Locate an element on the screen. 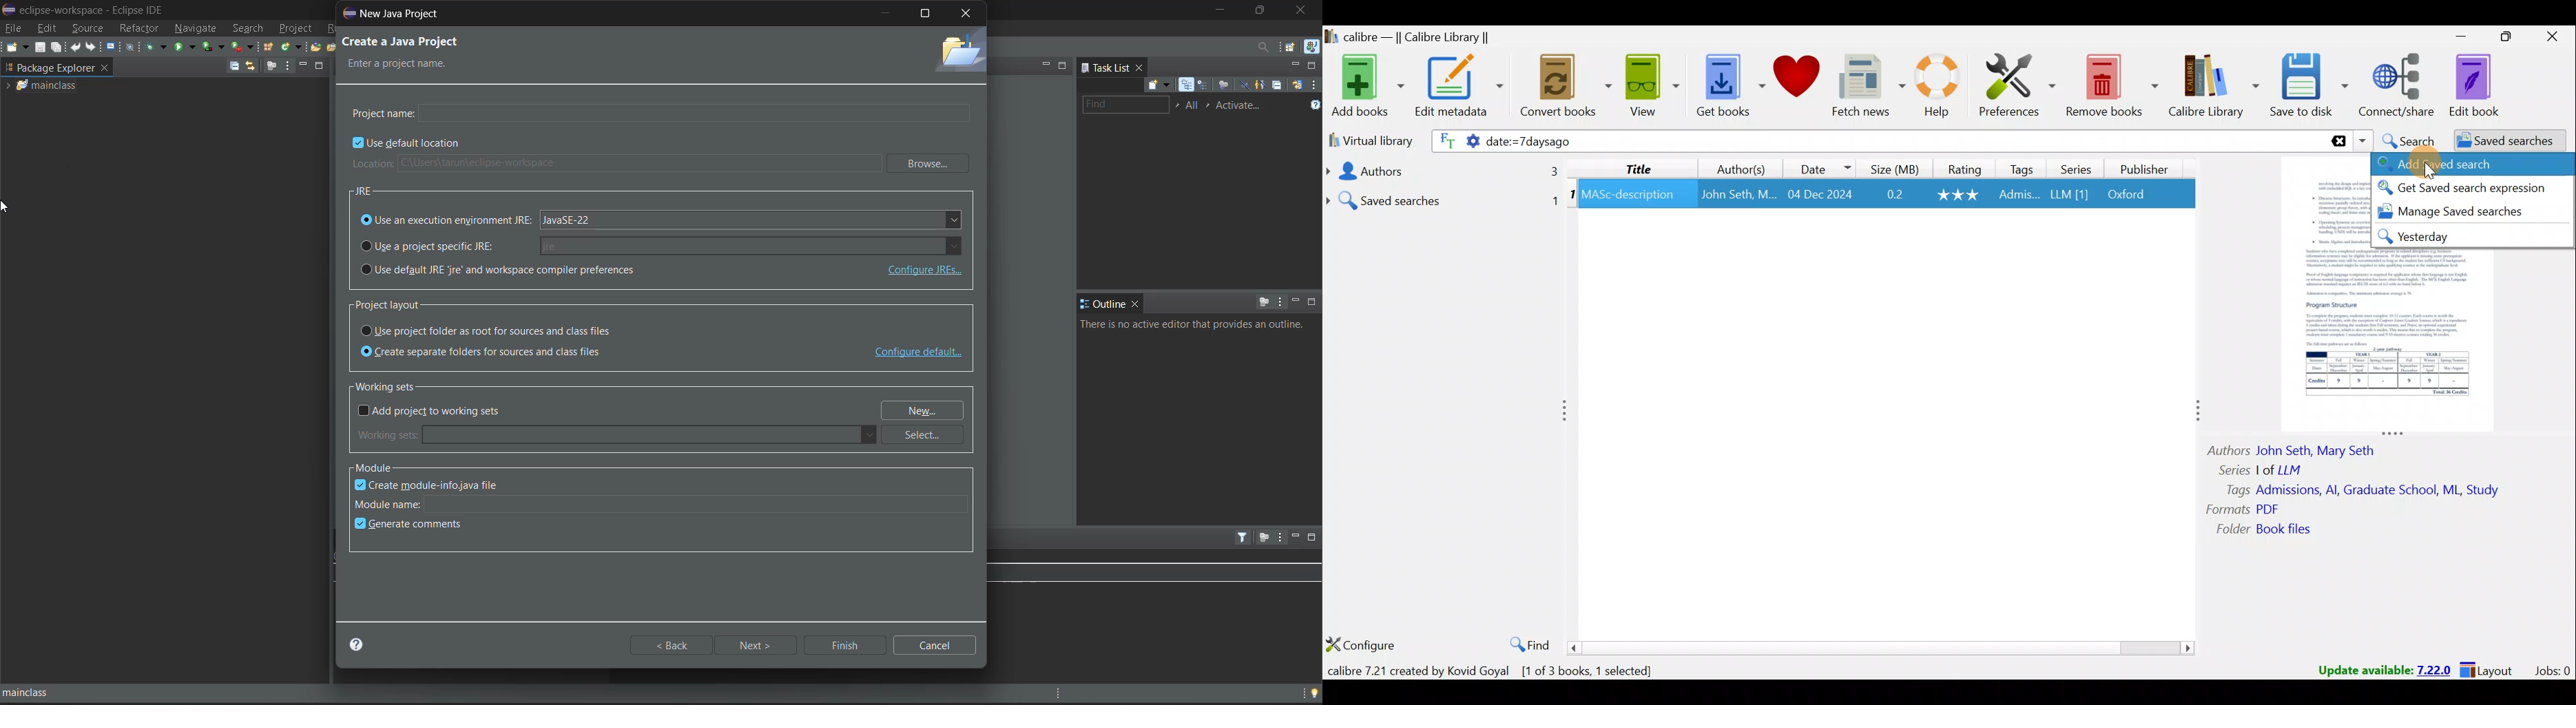 This screenshot has height=728, width=2576. Get books is located at coordinates (1725, 84).